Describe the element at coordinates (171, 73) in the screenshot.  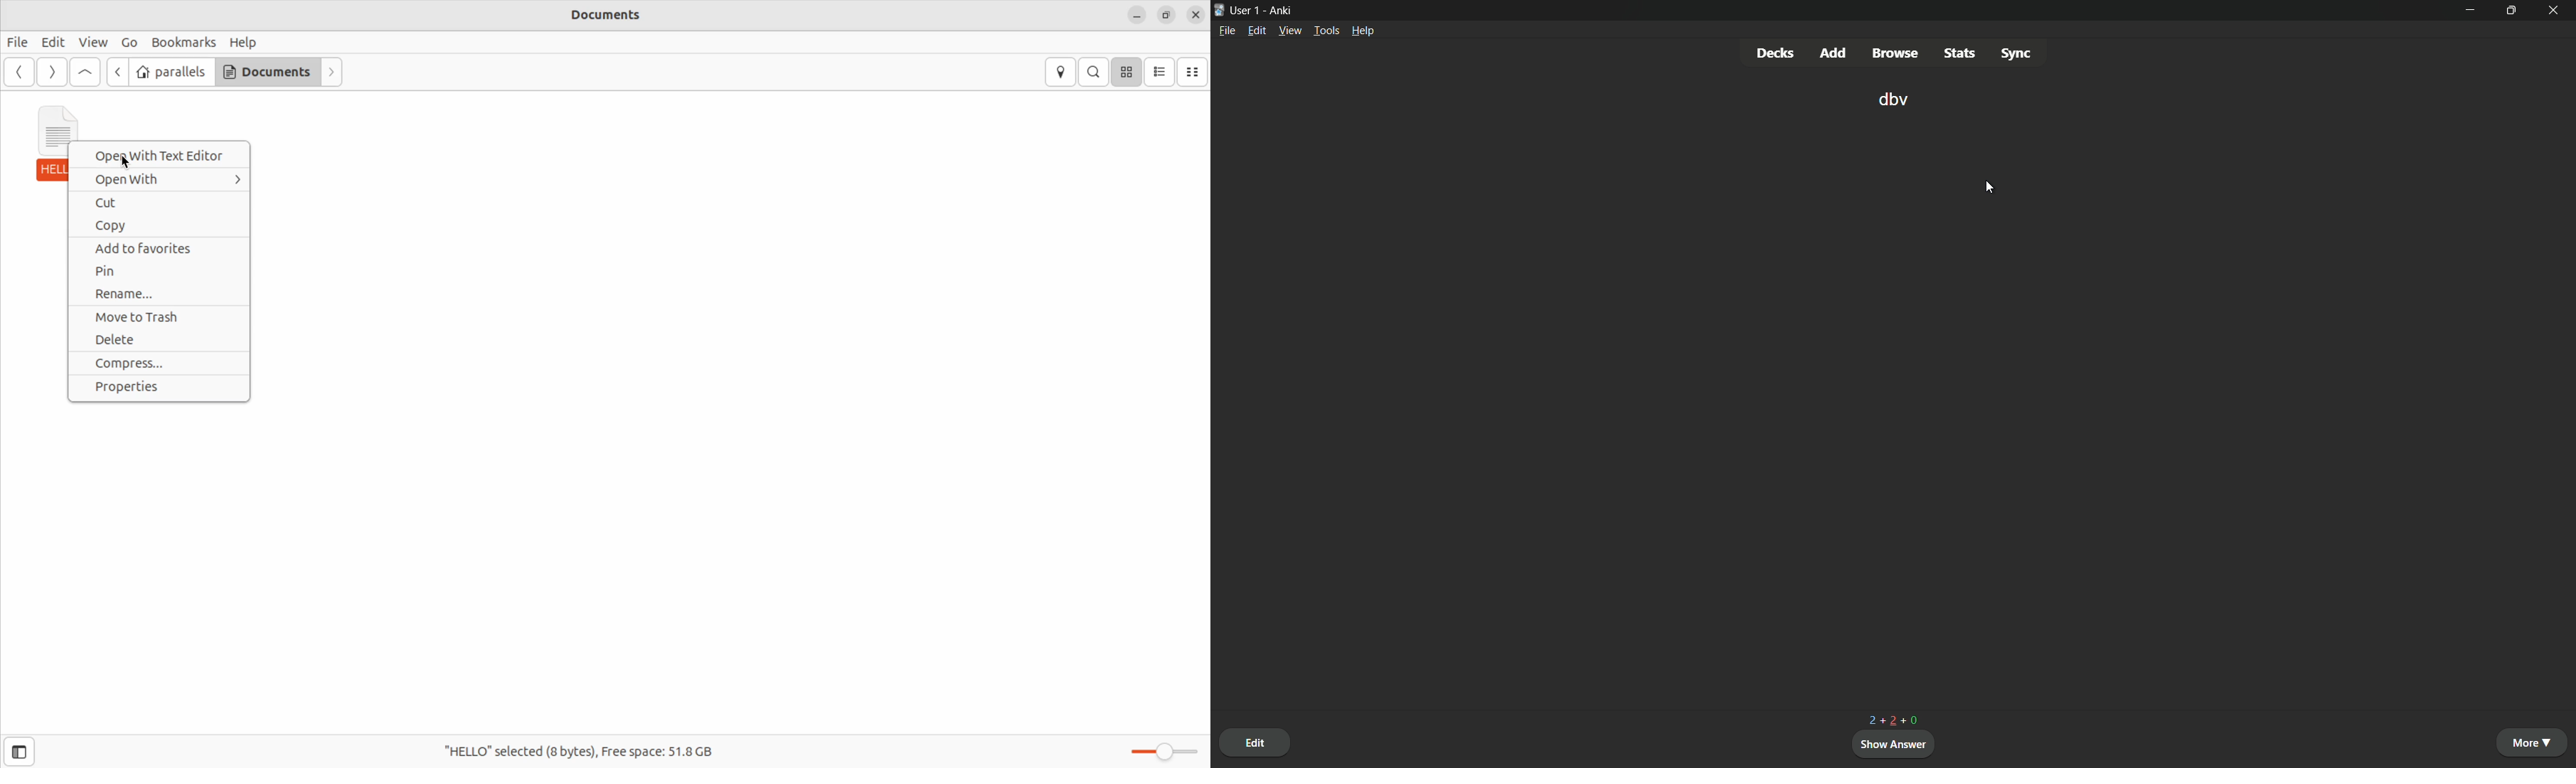
I see `parallel` at that location.